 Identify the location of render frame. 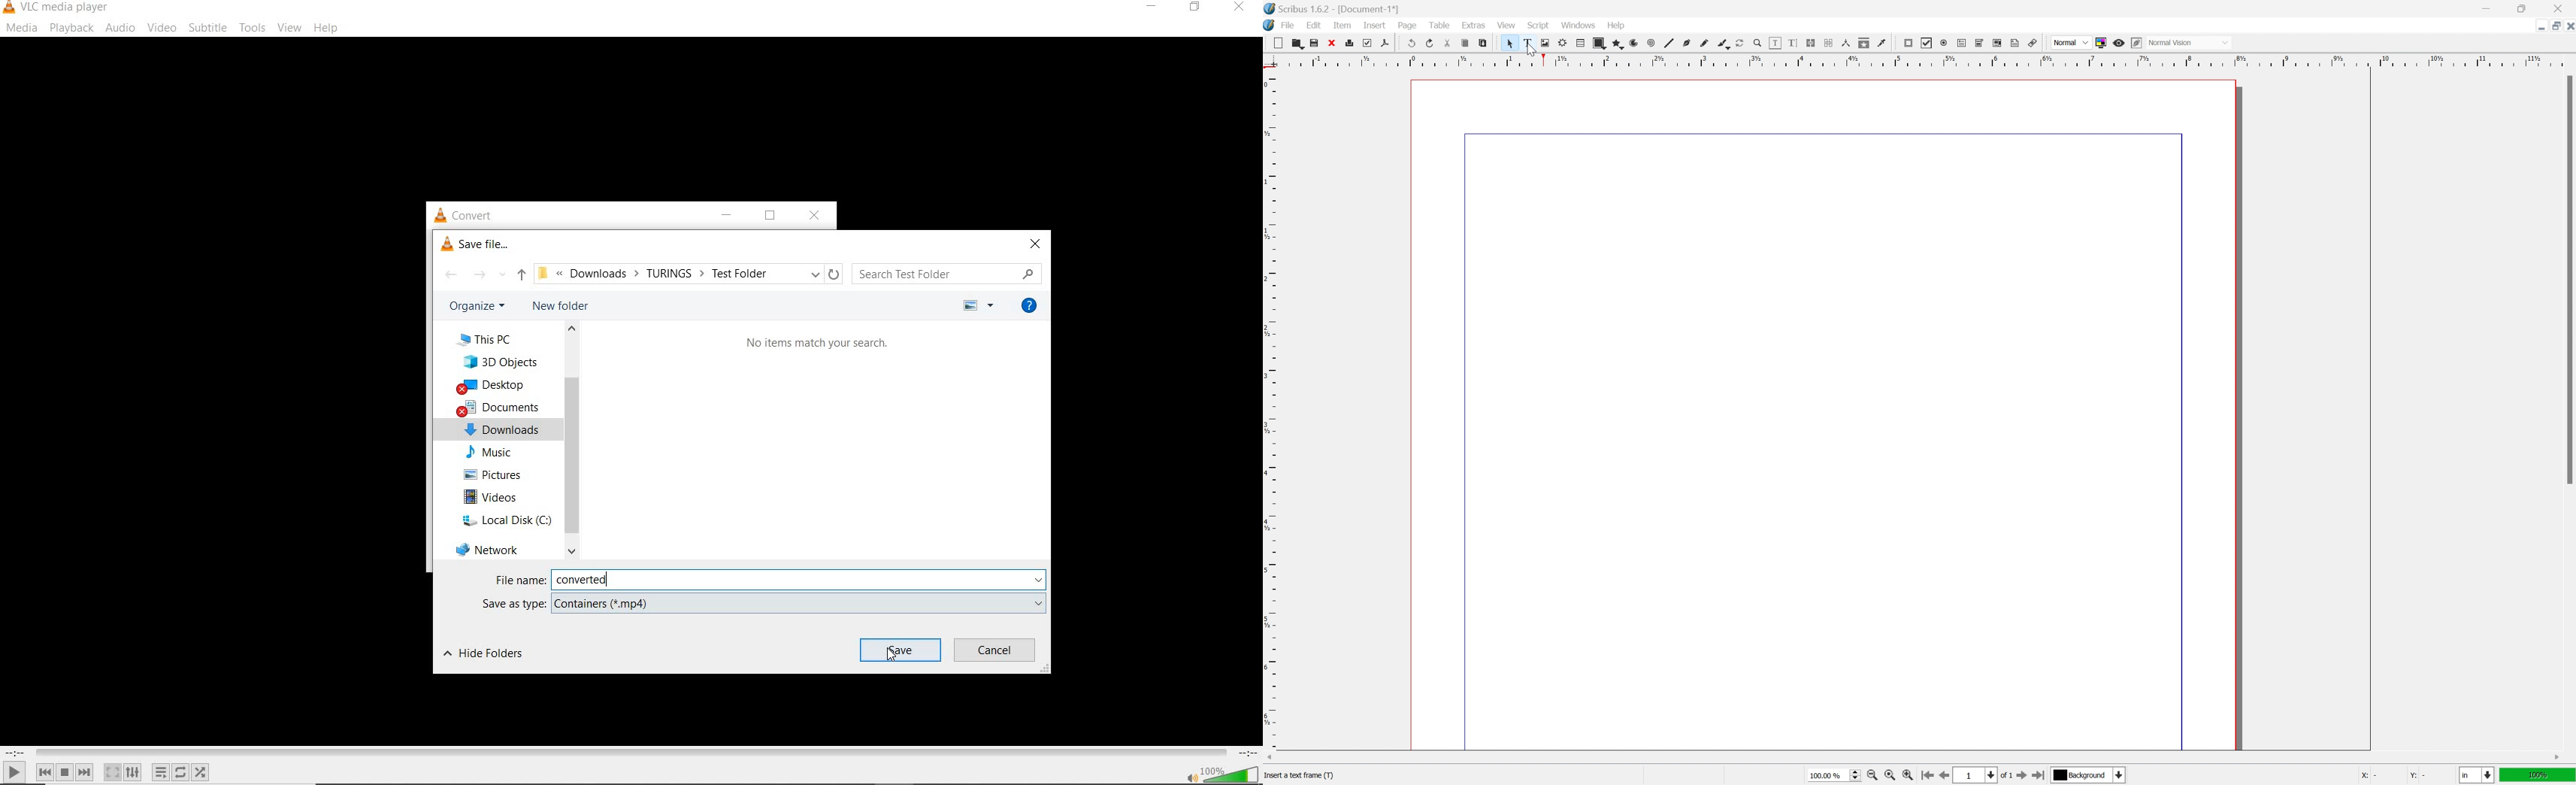
(1561, 42).